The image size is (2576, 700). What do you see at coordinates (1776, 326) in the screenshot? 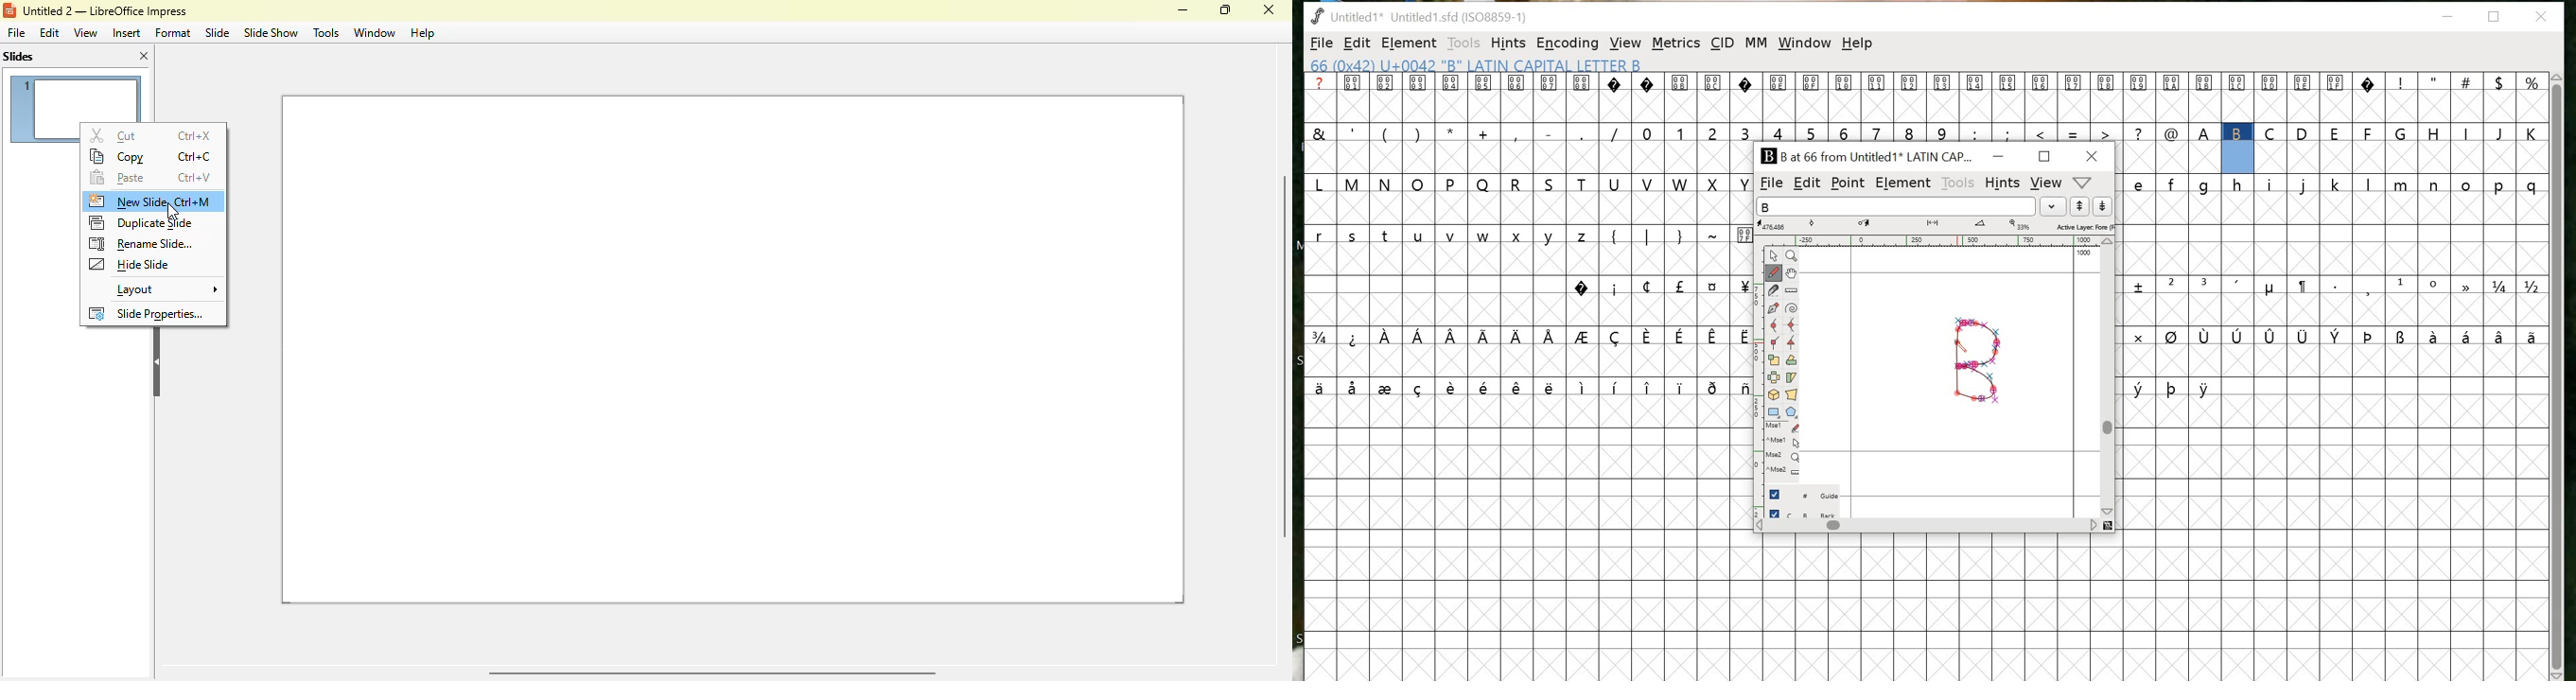
I see `Curve` at bounding box center [1776, 326].